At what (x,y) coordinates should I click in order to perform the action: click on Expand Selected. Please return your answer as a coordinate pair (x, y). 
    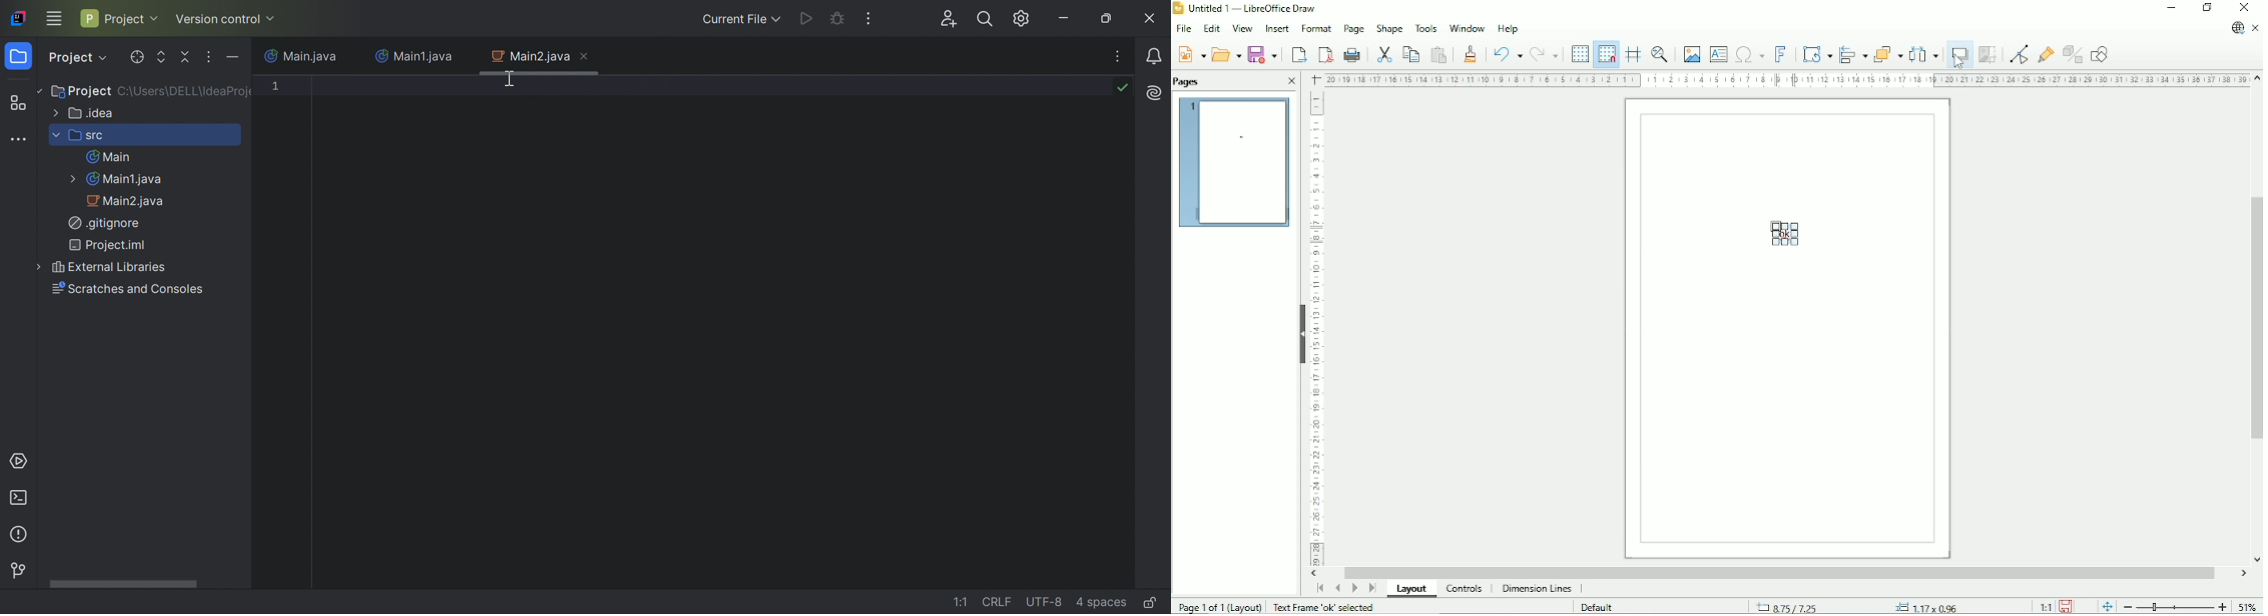
    Looking at the image, I should click on (162, 57).